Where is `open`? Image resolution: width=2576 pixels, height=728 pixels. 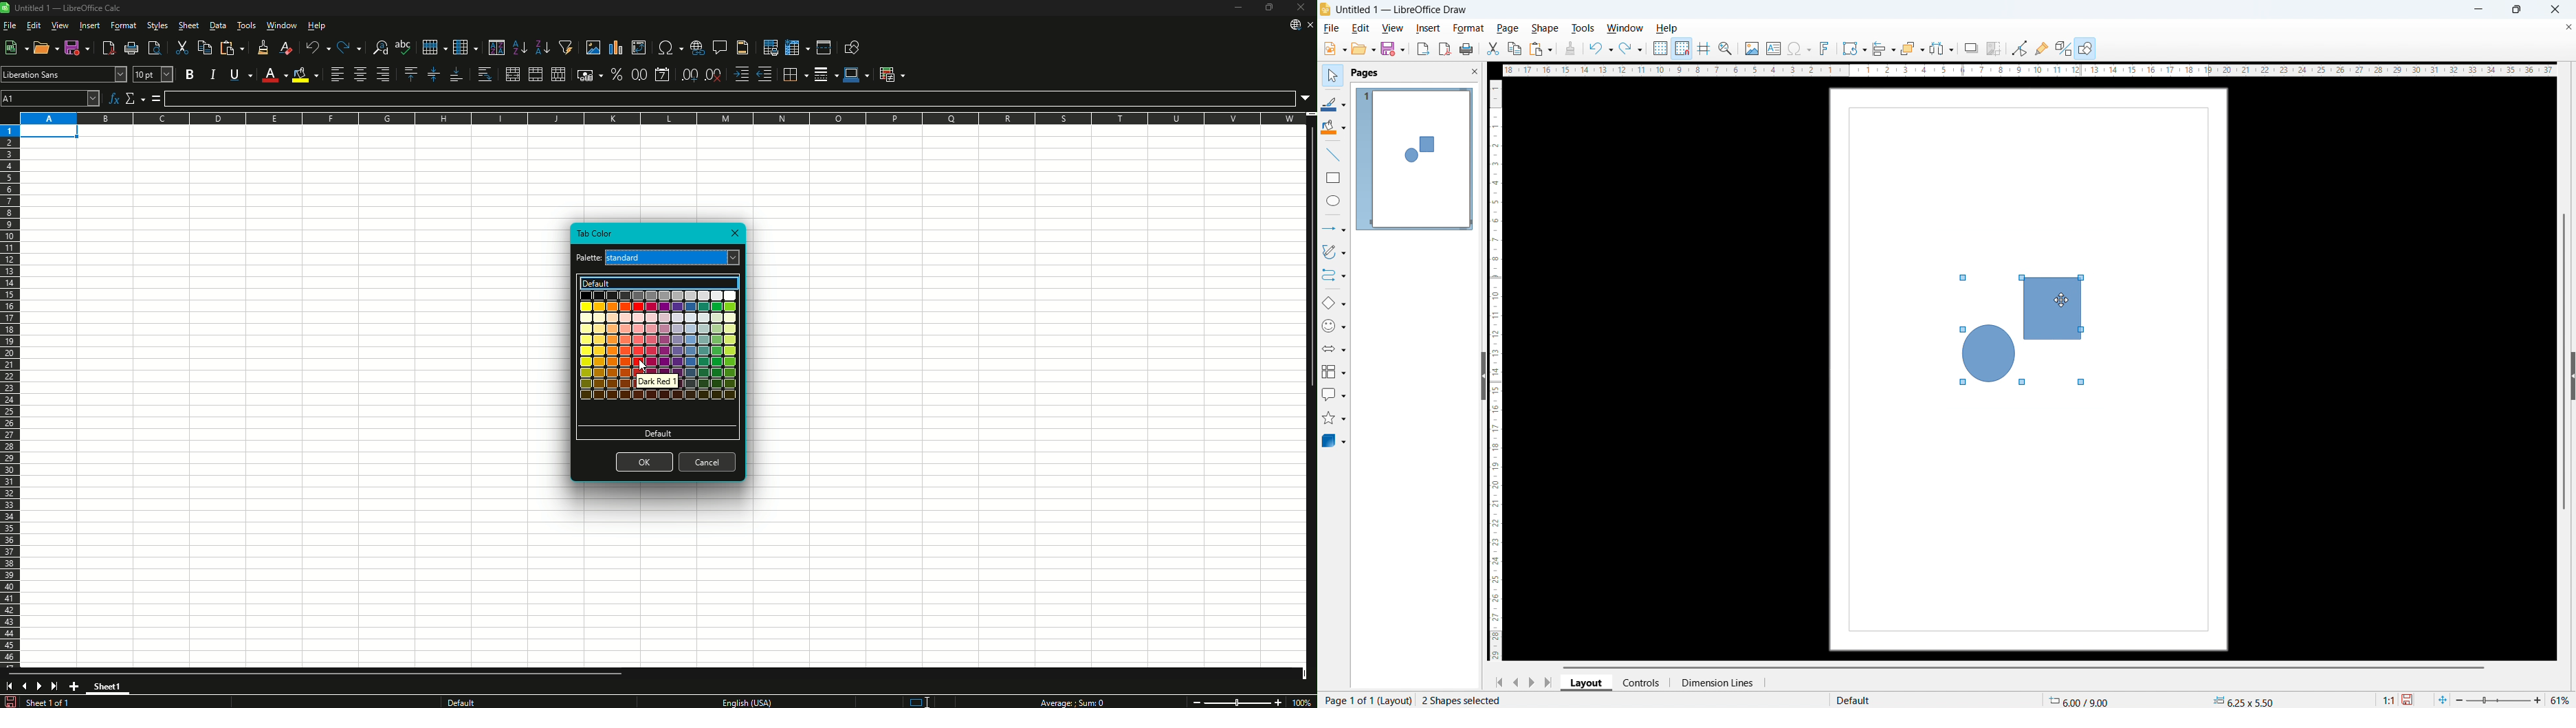 open is located at coordinates (1363, 49).